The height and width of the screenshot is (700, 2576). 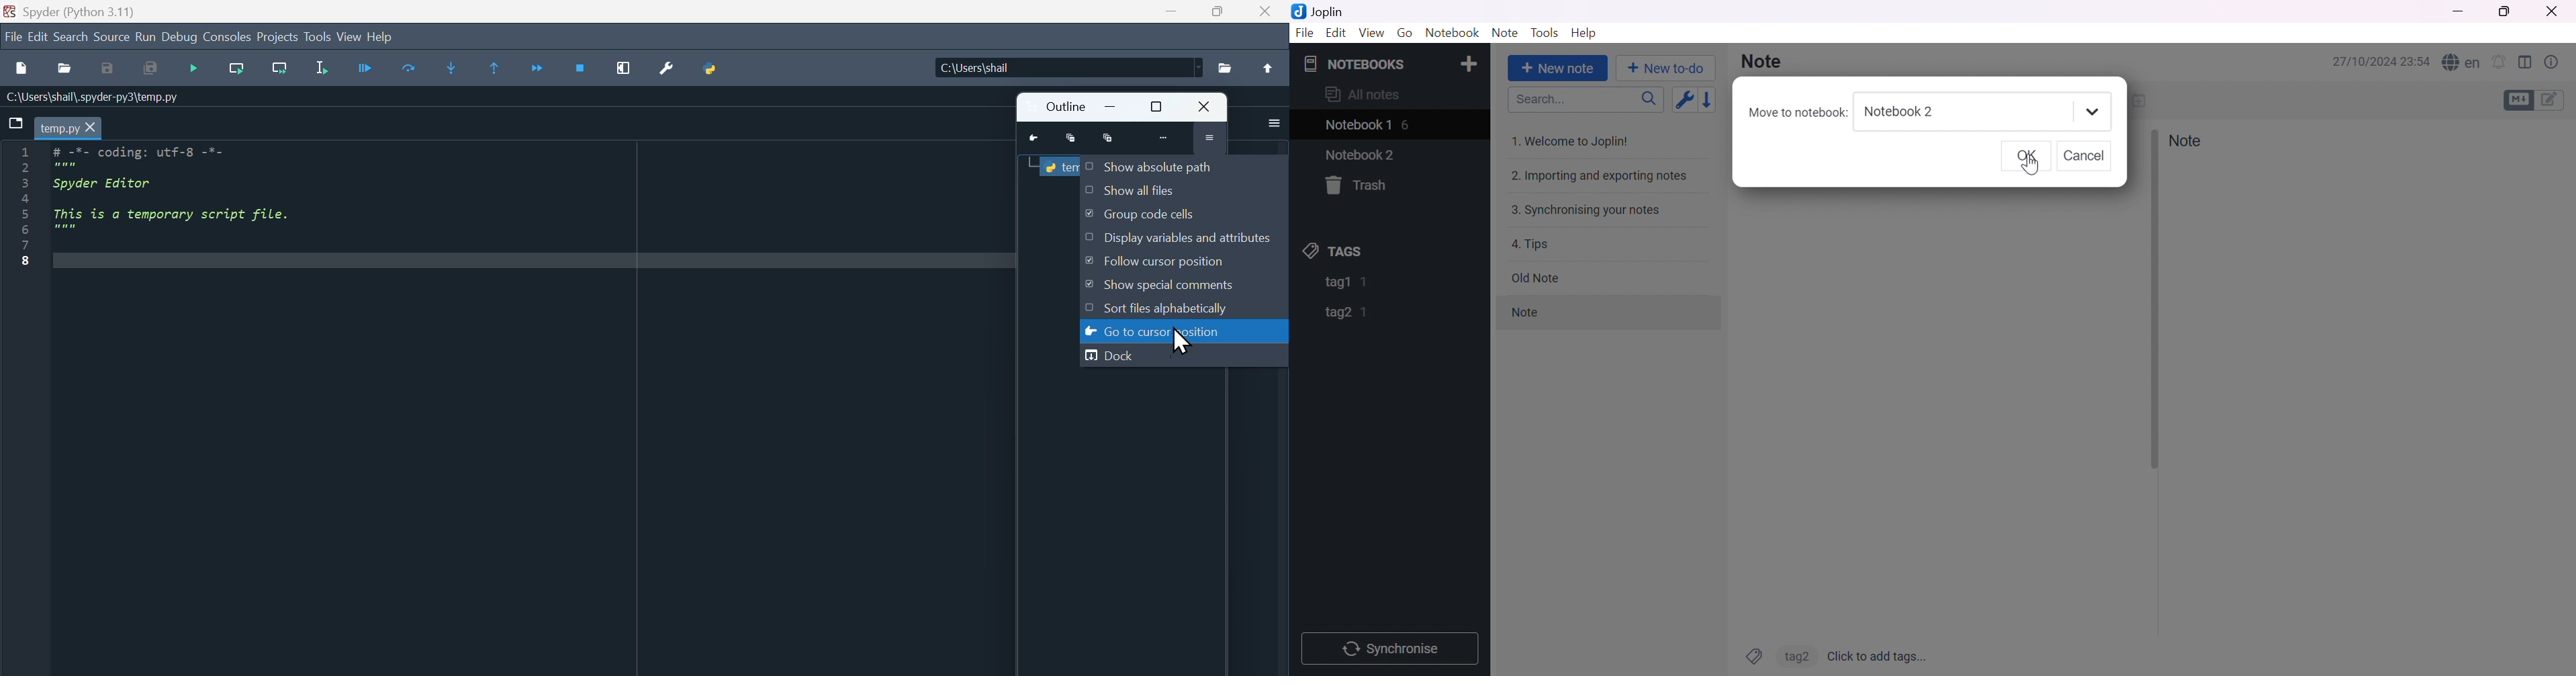 What do you see at coordinates (1112, 107) in the screenshot?
I see `Minimize` at bounding box center [1112, 107].